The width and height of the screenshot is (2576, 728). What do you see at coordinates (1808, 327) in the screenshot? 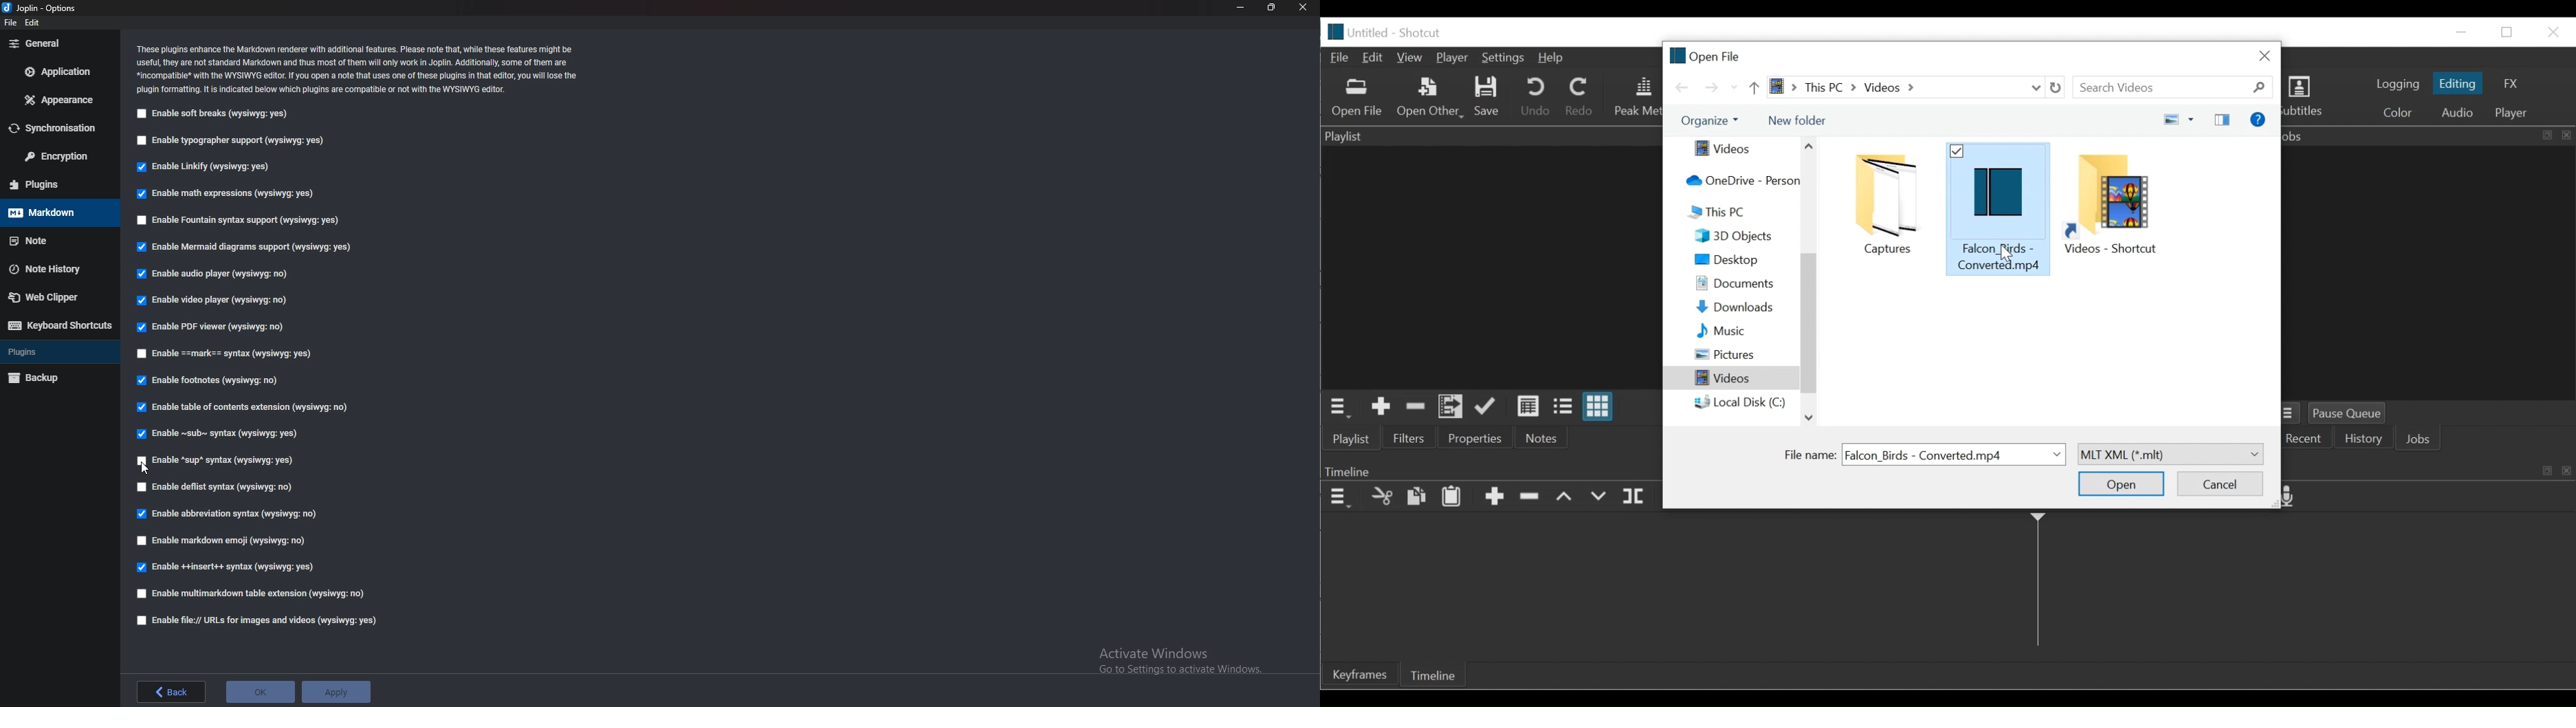
I see `Vertical Scroll bar` at bounding box center [1808, 327].